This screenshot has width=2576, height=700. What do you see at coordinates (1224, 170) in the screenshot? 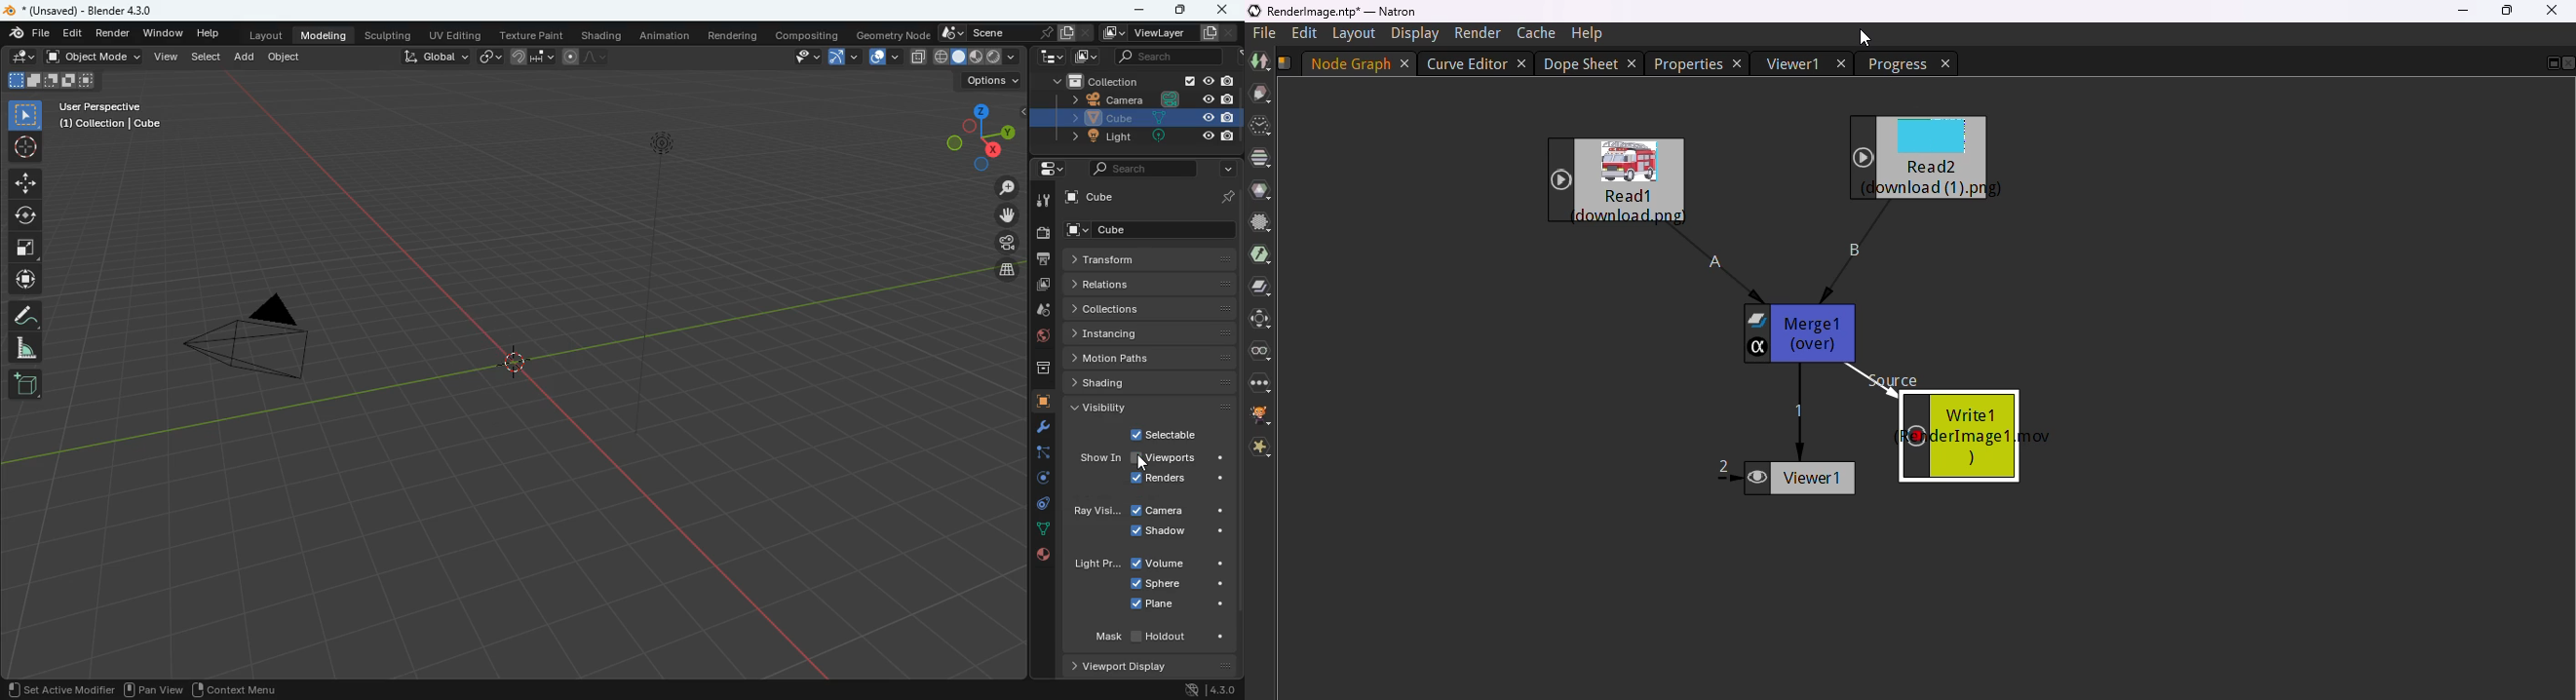
I see `more` at bounding box center [1224, 170].